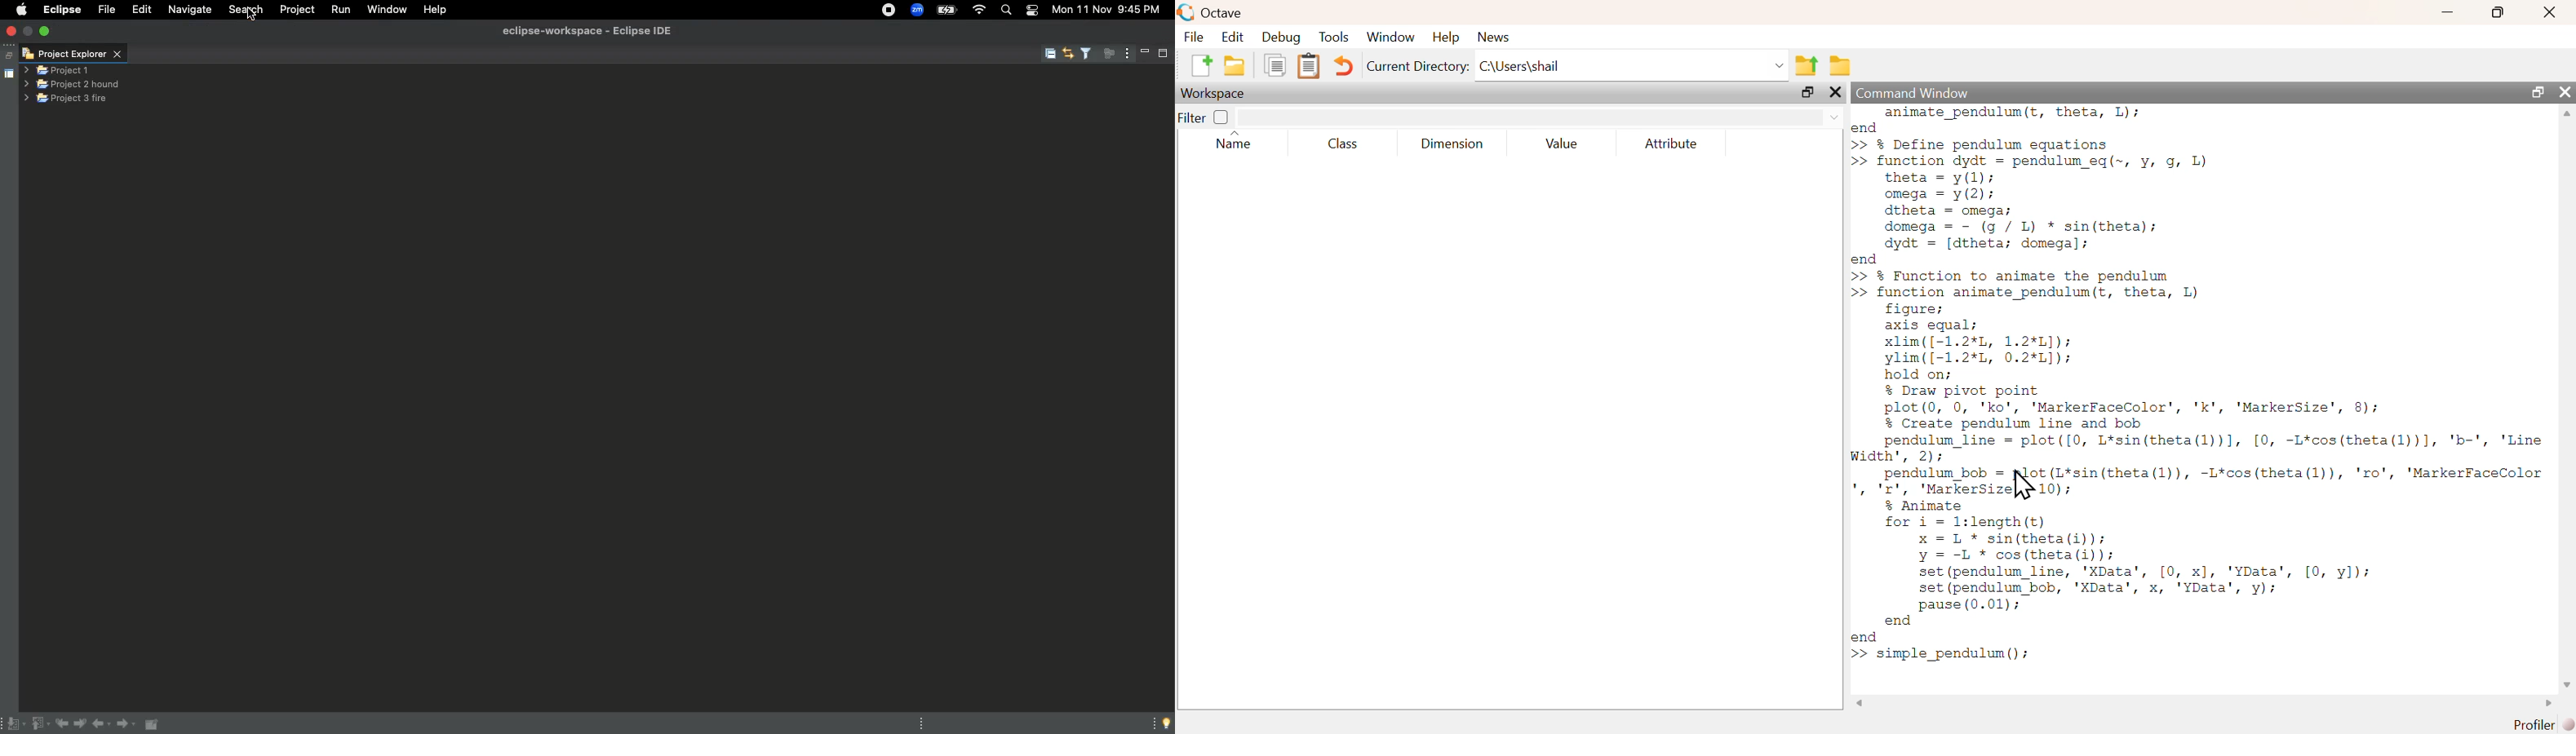  What do you see at coordinates (1225, 12) in the screenshot?
I see `Octave` at bounding box center [1225, 12].